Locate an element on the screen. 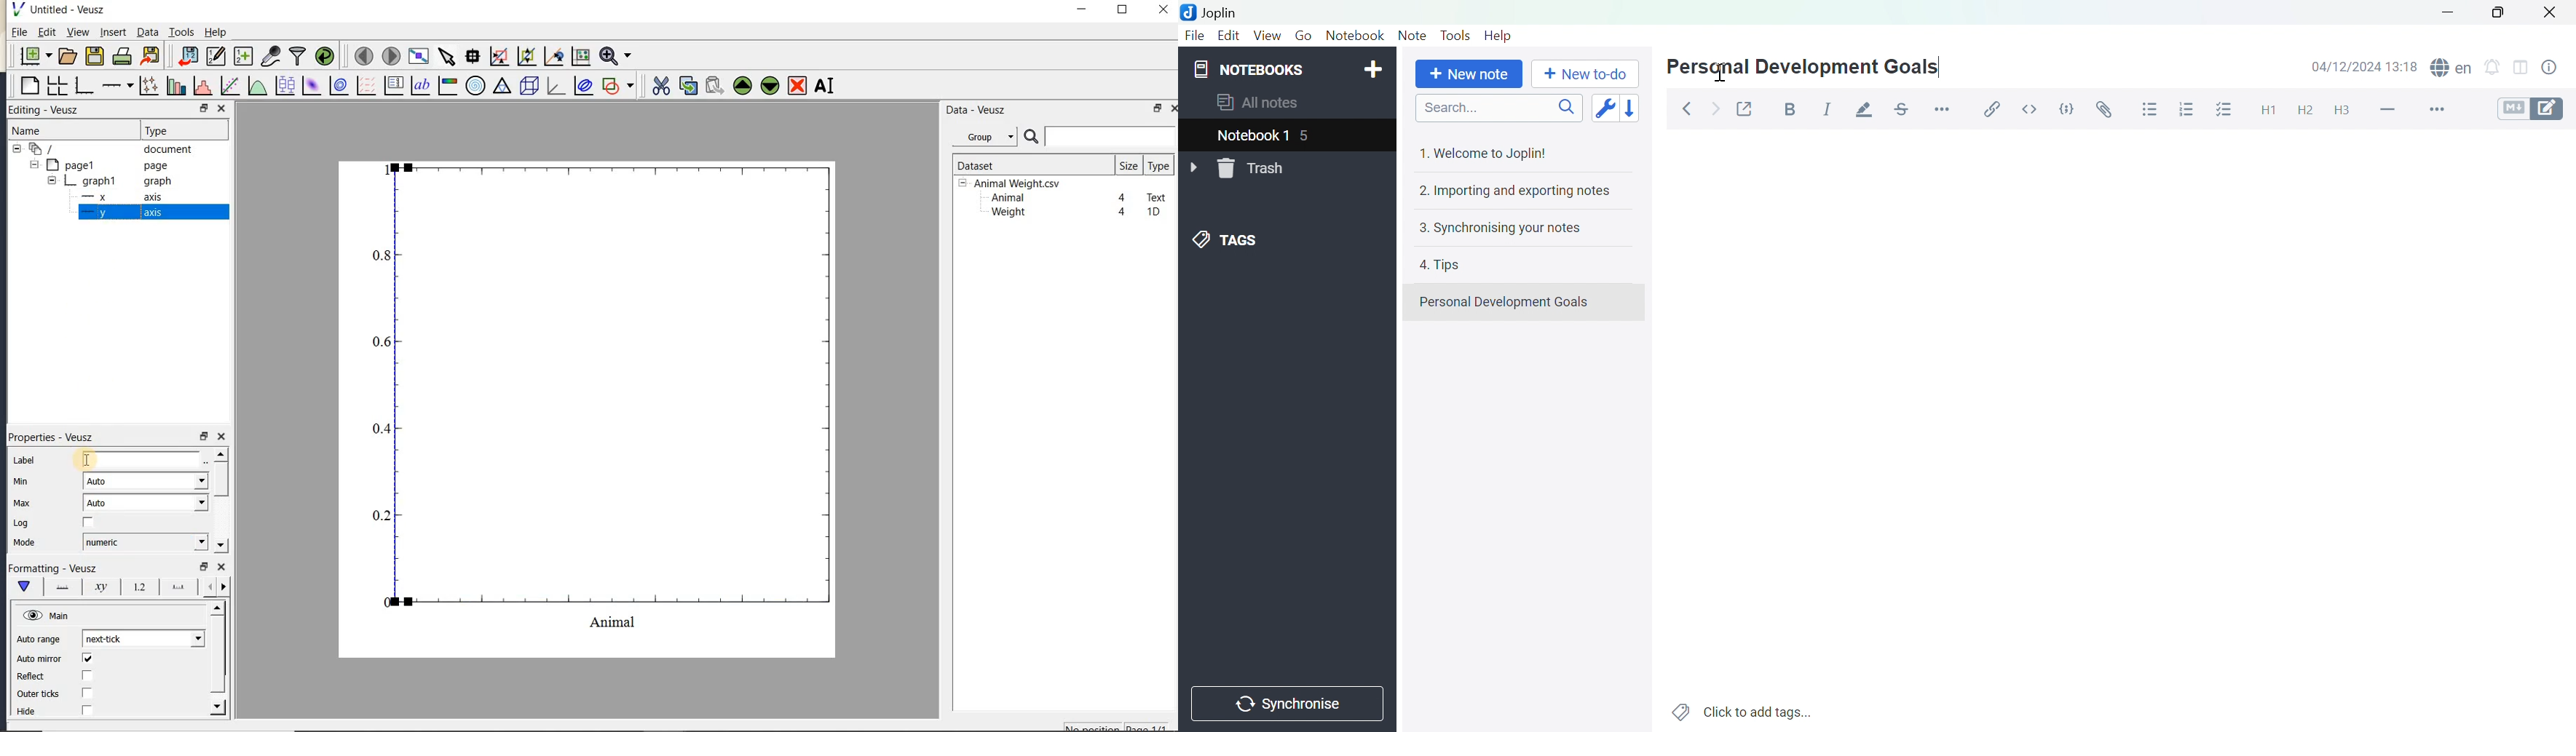 The width and height of the screenshot is (2576, 756). More is located at coordinates (2442, 109).